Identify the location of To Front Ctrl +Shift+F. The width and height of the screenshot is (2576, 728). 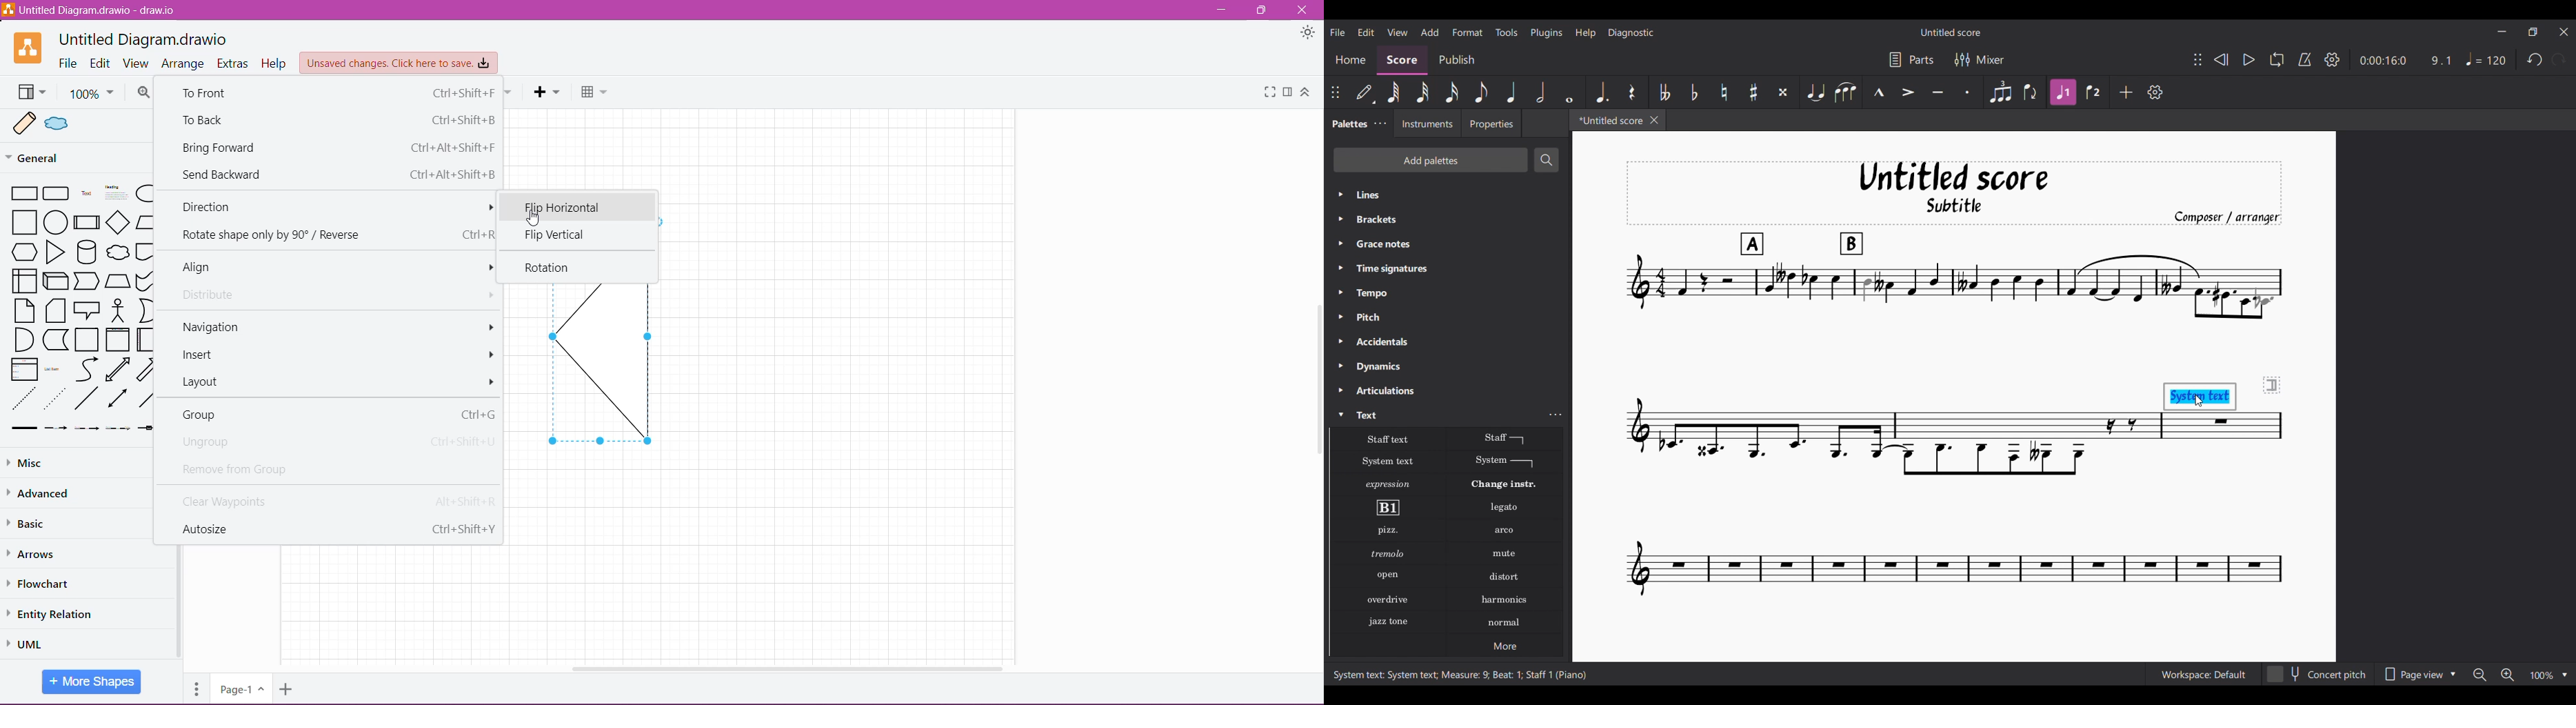
(337, 94).